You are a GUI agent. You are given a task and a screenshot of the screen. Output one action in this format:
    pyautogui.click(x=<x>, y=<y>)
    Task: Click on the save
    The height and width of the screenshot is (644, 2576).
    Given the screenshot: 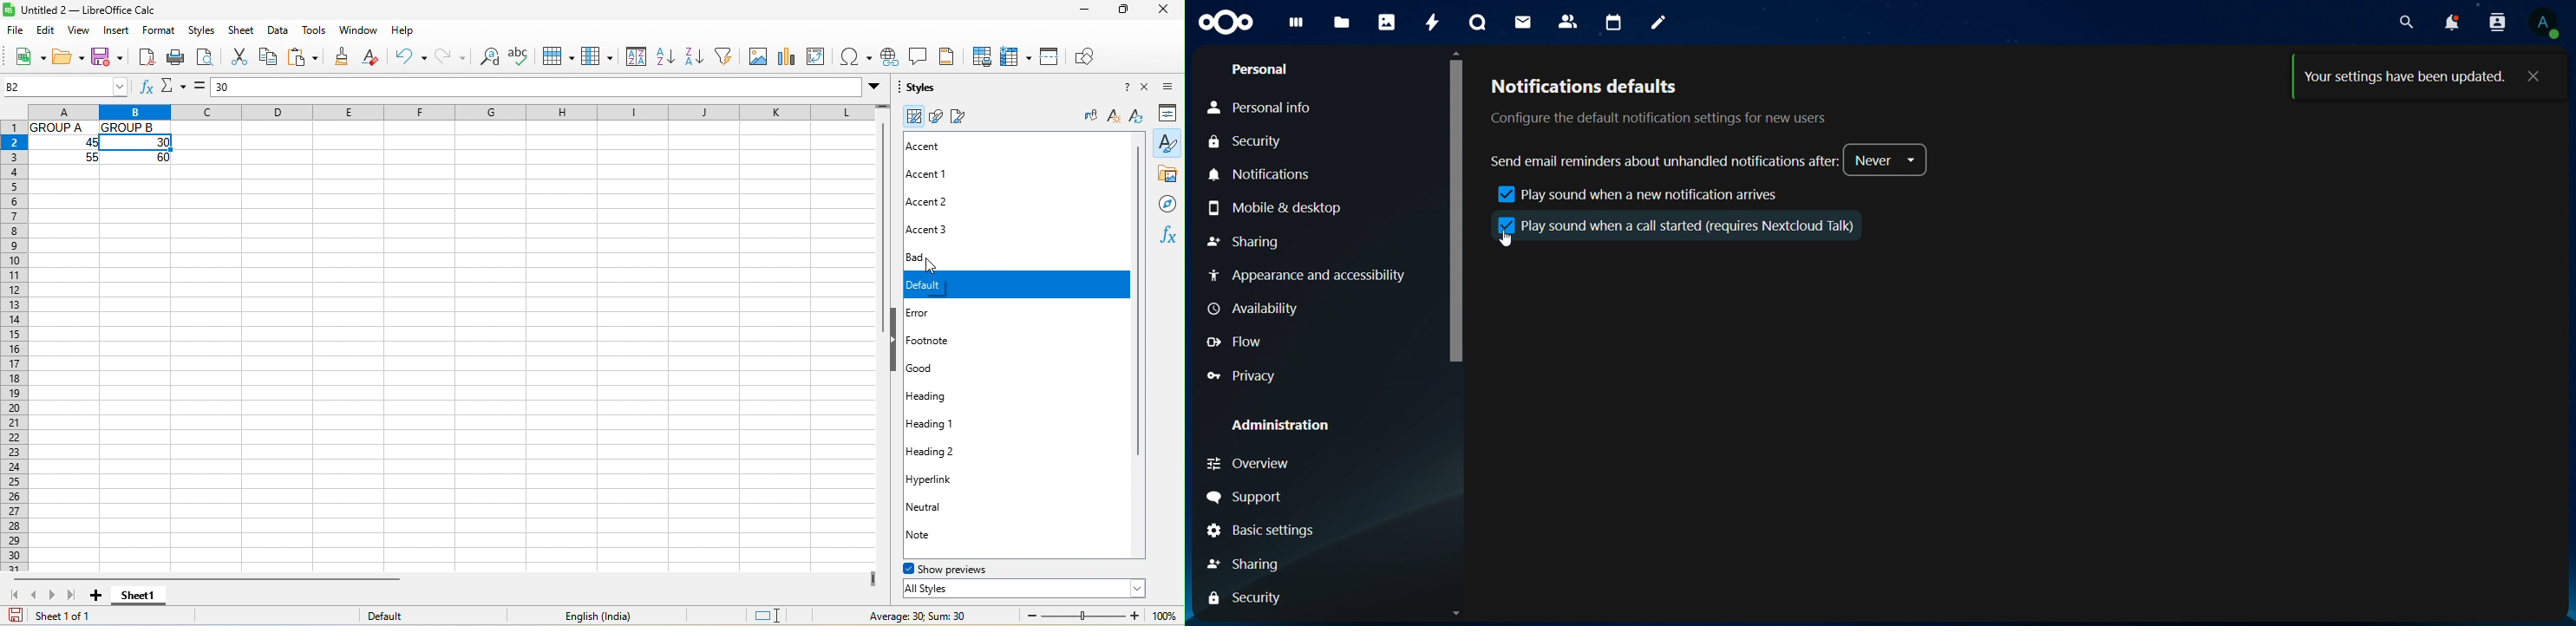 What is the action you would take?
    pyautogui.click(x=13, y=616)
    